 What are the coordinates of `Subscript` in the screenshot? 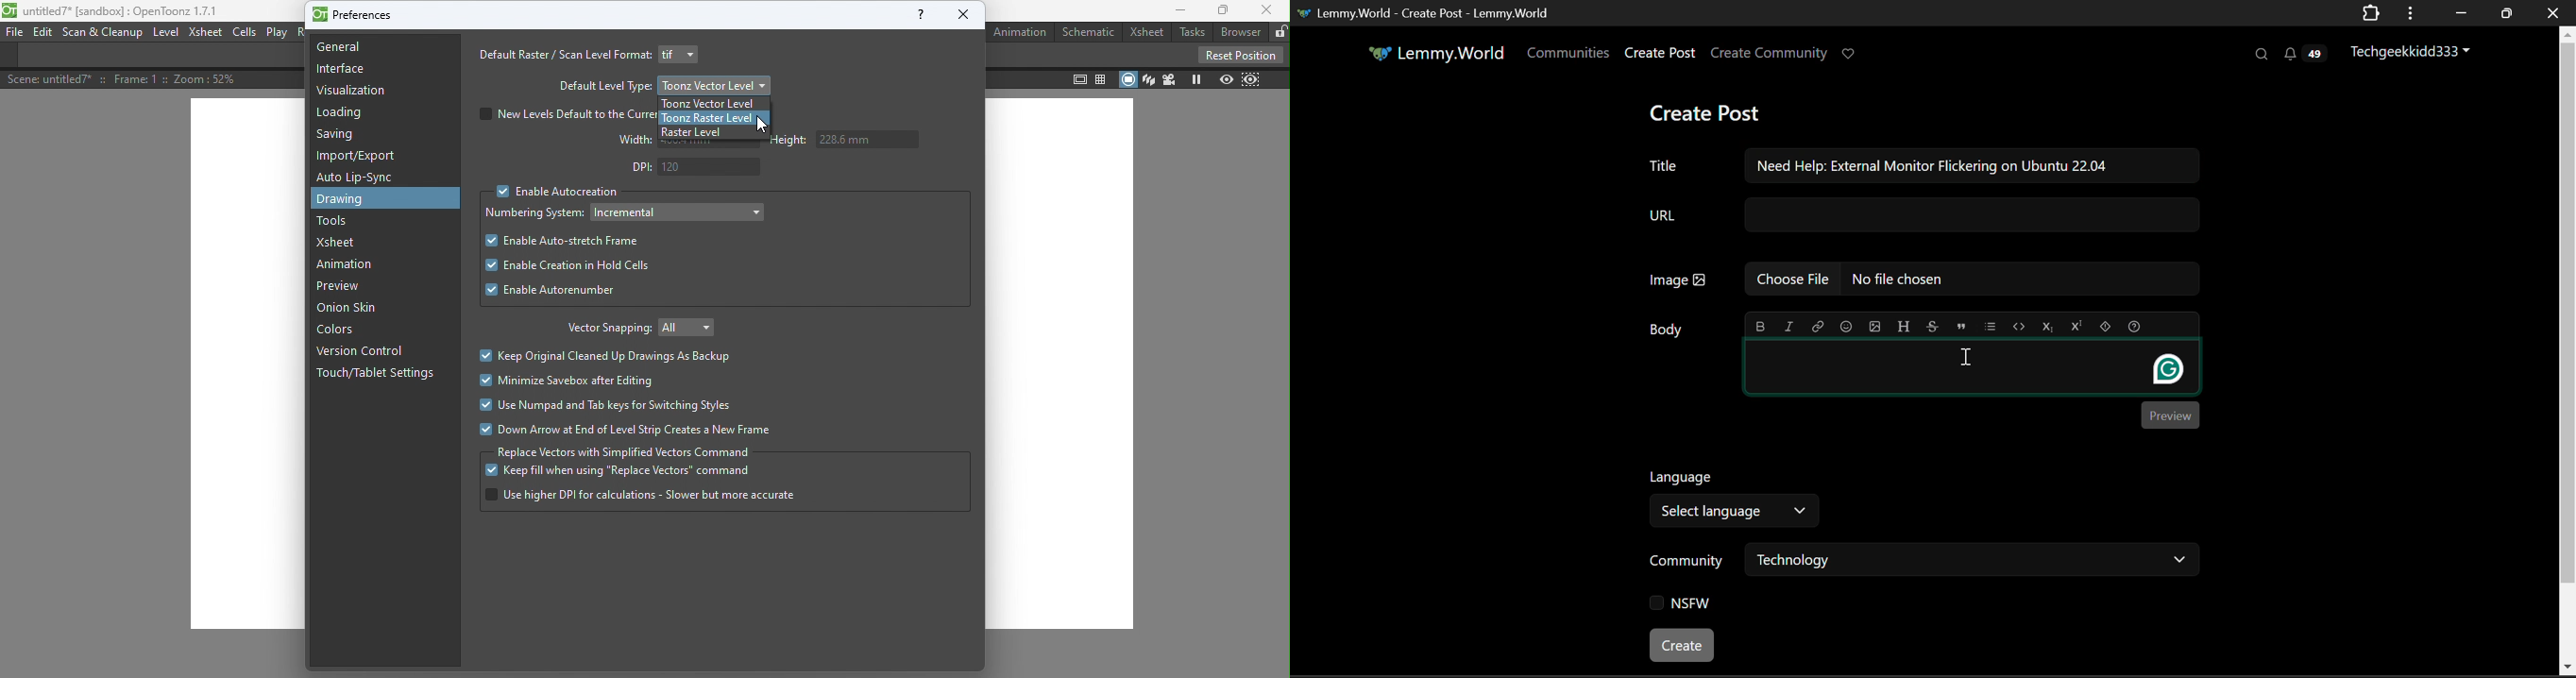 It's located at (2047, 328).